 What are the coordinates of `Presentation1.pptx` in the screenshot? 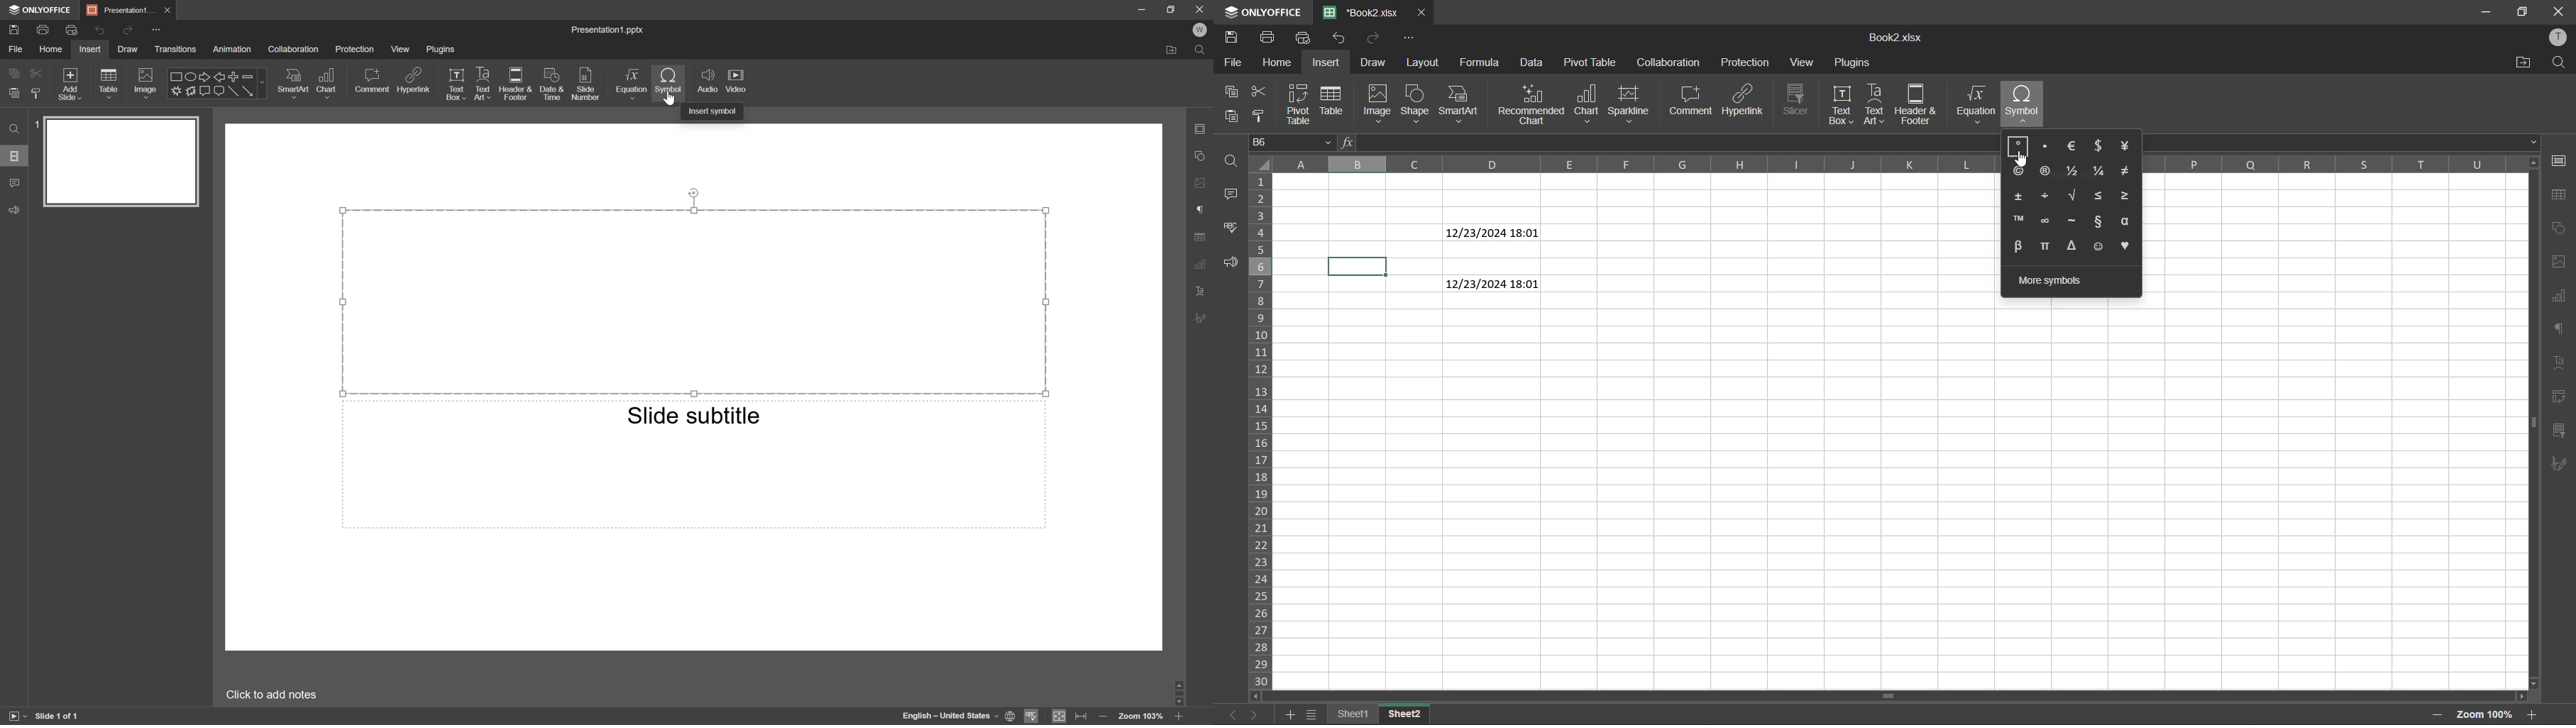 It's located at (609, 30).